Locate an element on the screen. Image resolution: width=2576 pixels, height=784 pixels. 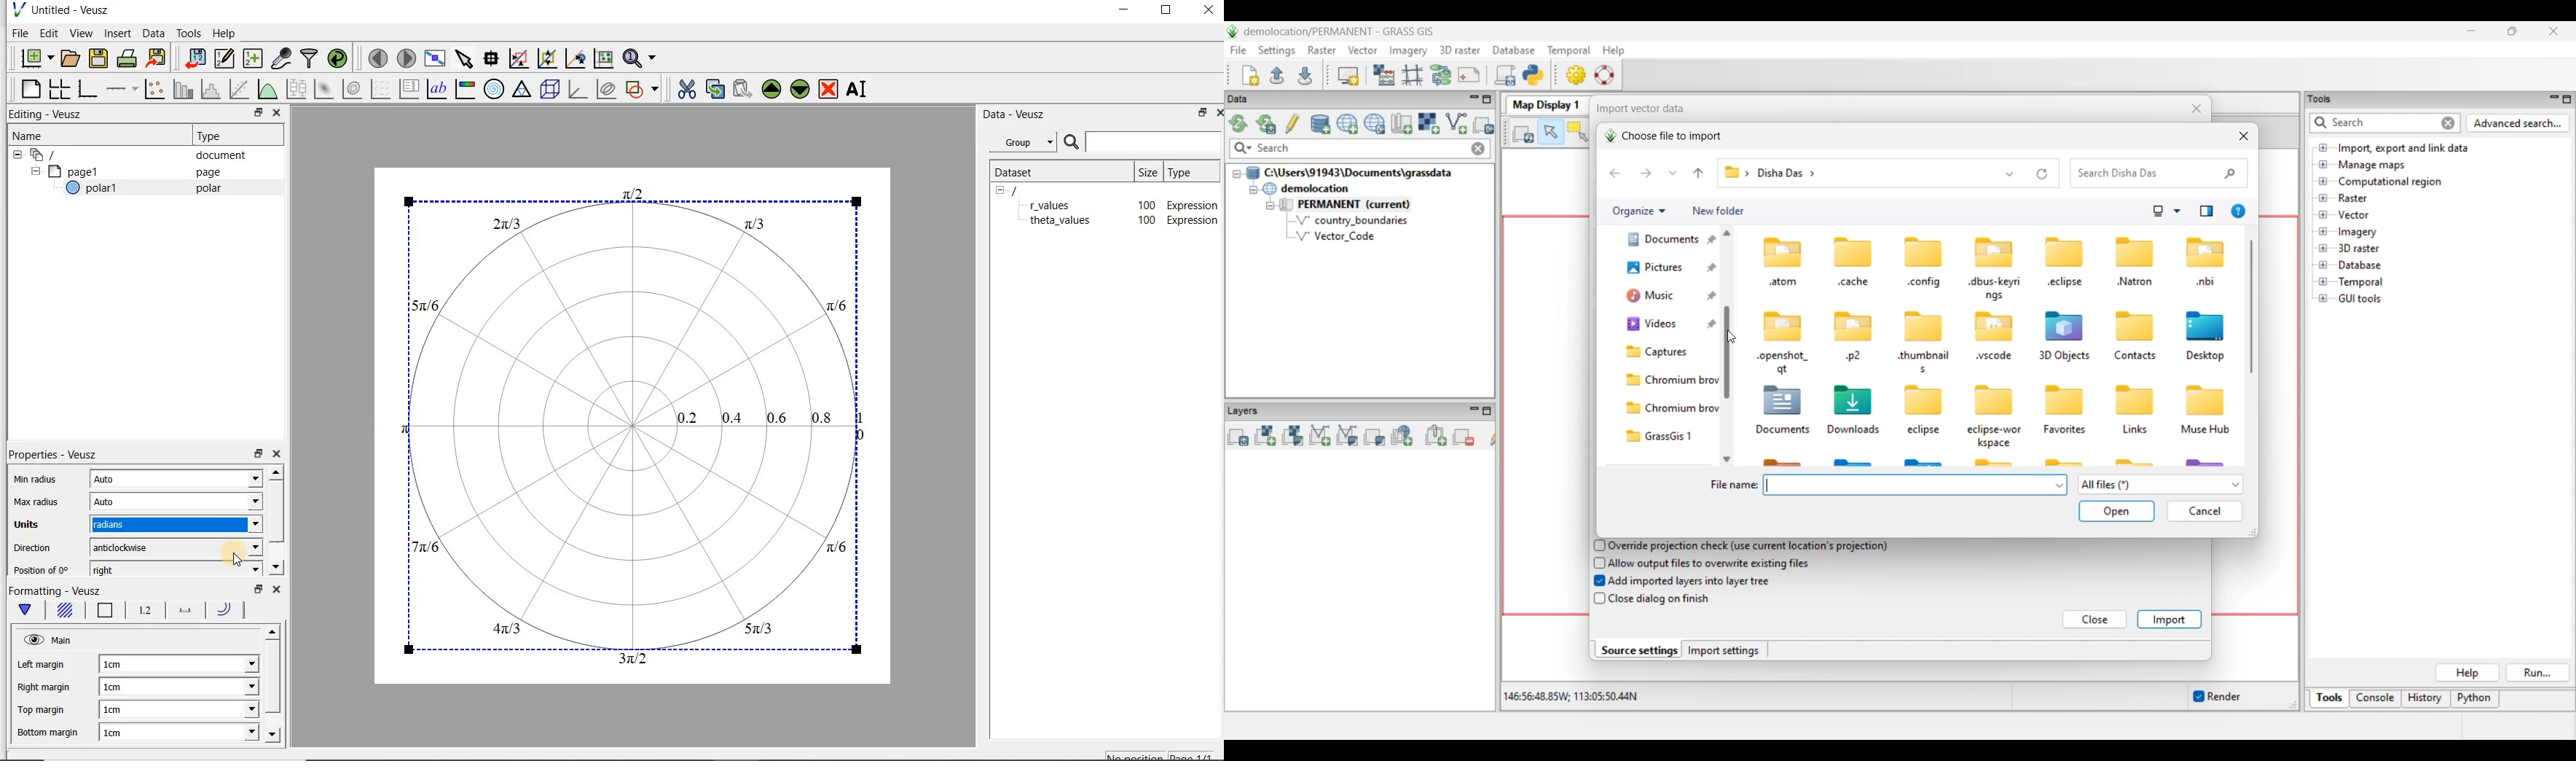
open a document is located at coordinates (72, 57).